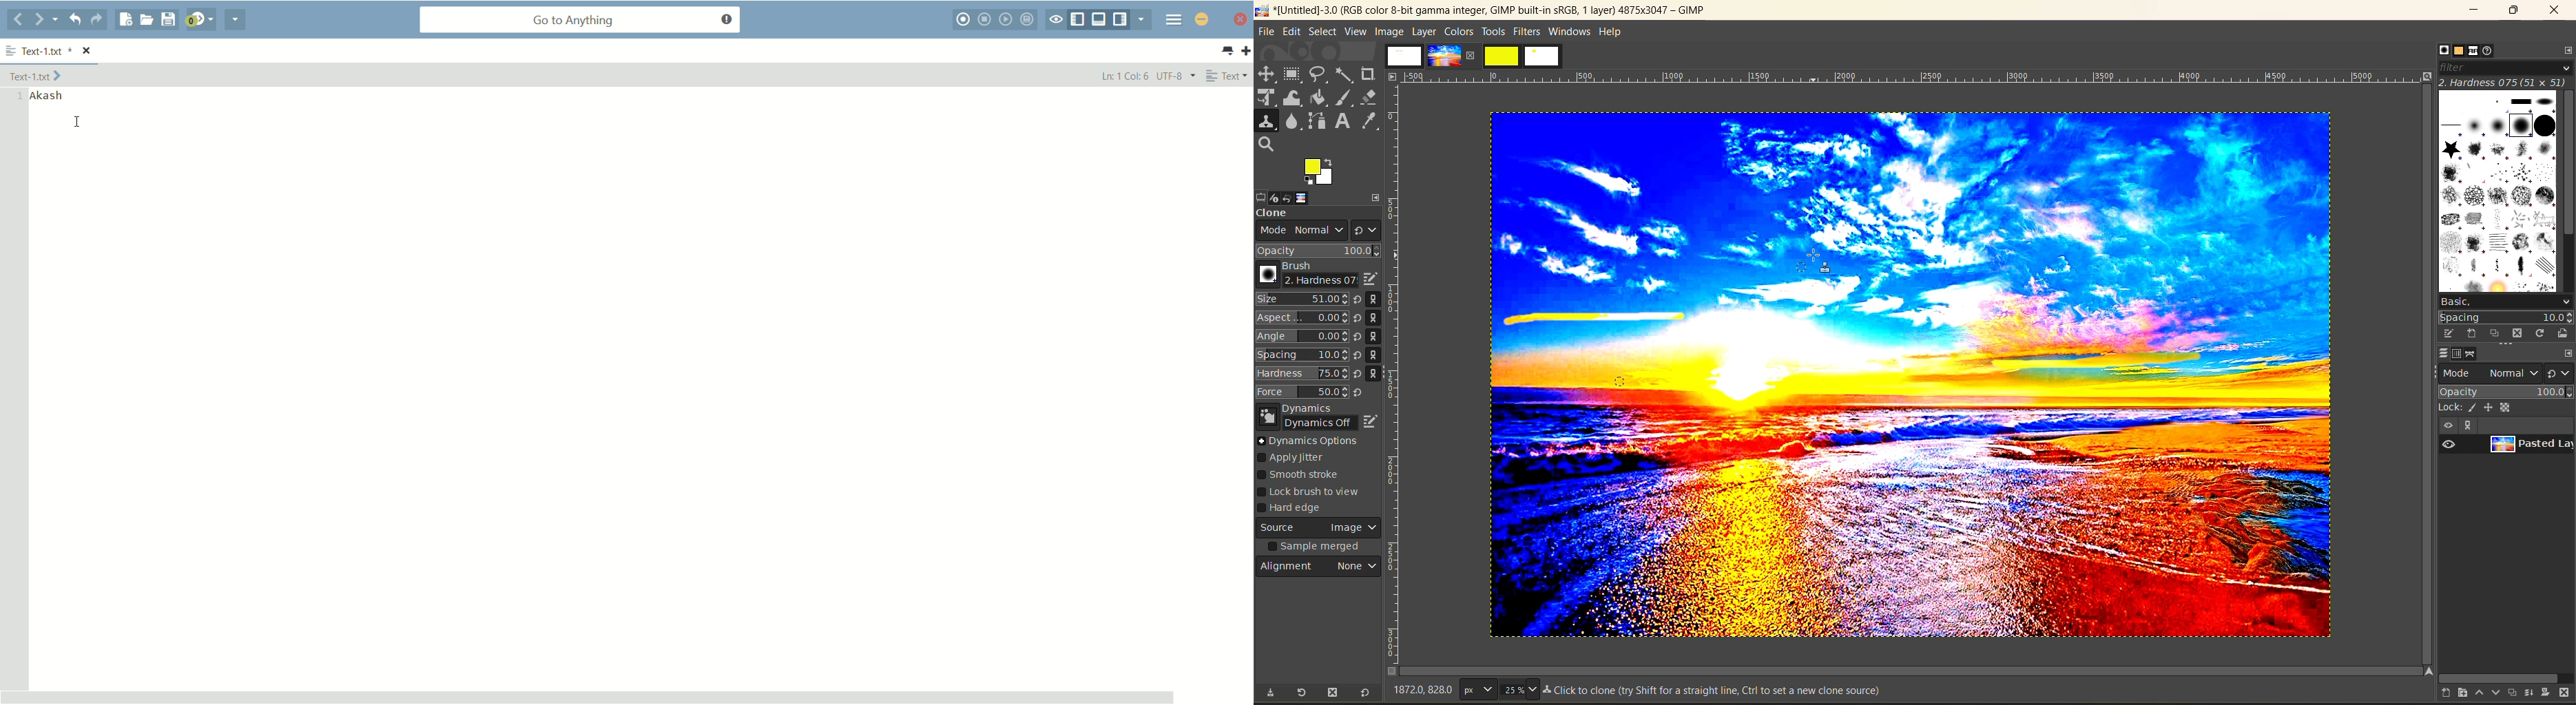 The height and width of the screenshot is (728, 2576). What do you see at coordinates (2477, 10) in the screenshot?
I see `minimize` at bounding box center [2477, 10].